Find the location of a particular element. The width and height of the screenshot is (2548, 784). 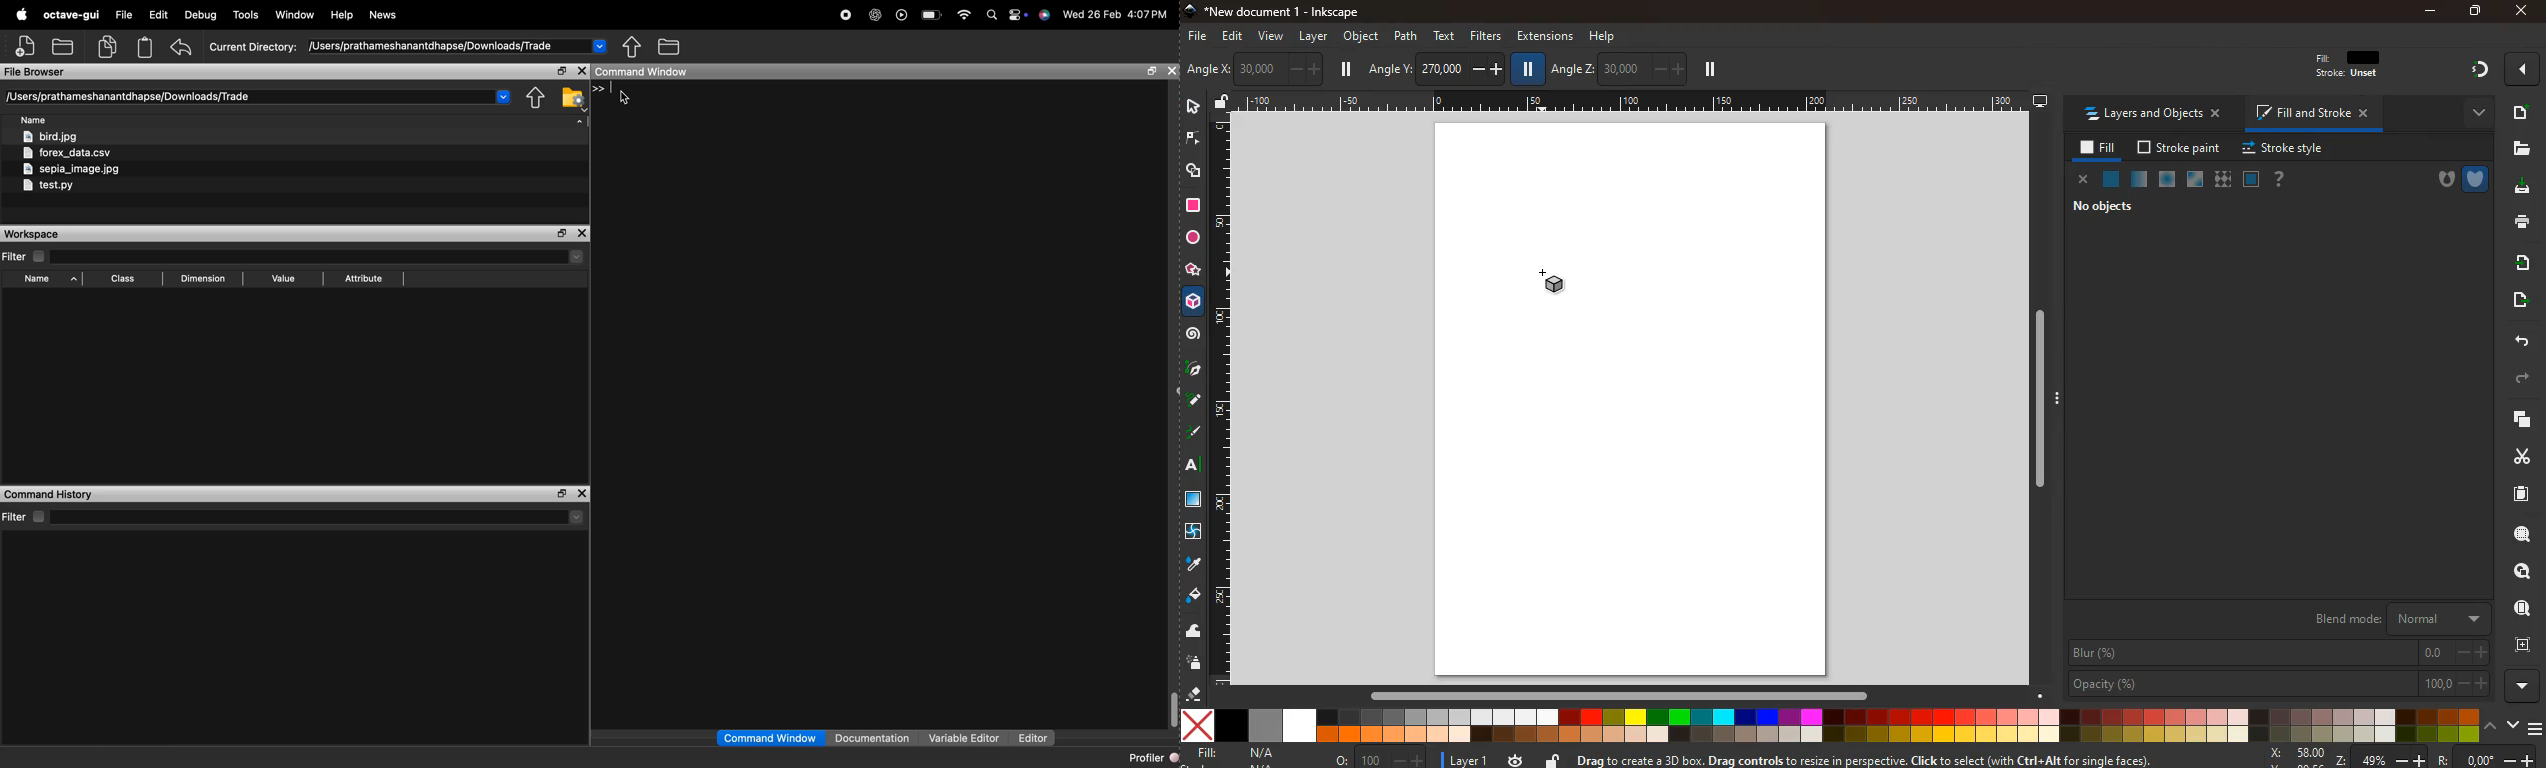

layers is located at coordinates (2518, 421).